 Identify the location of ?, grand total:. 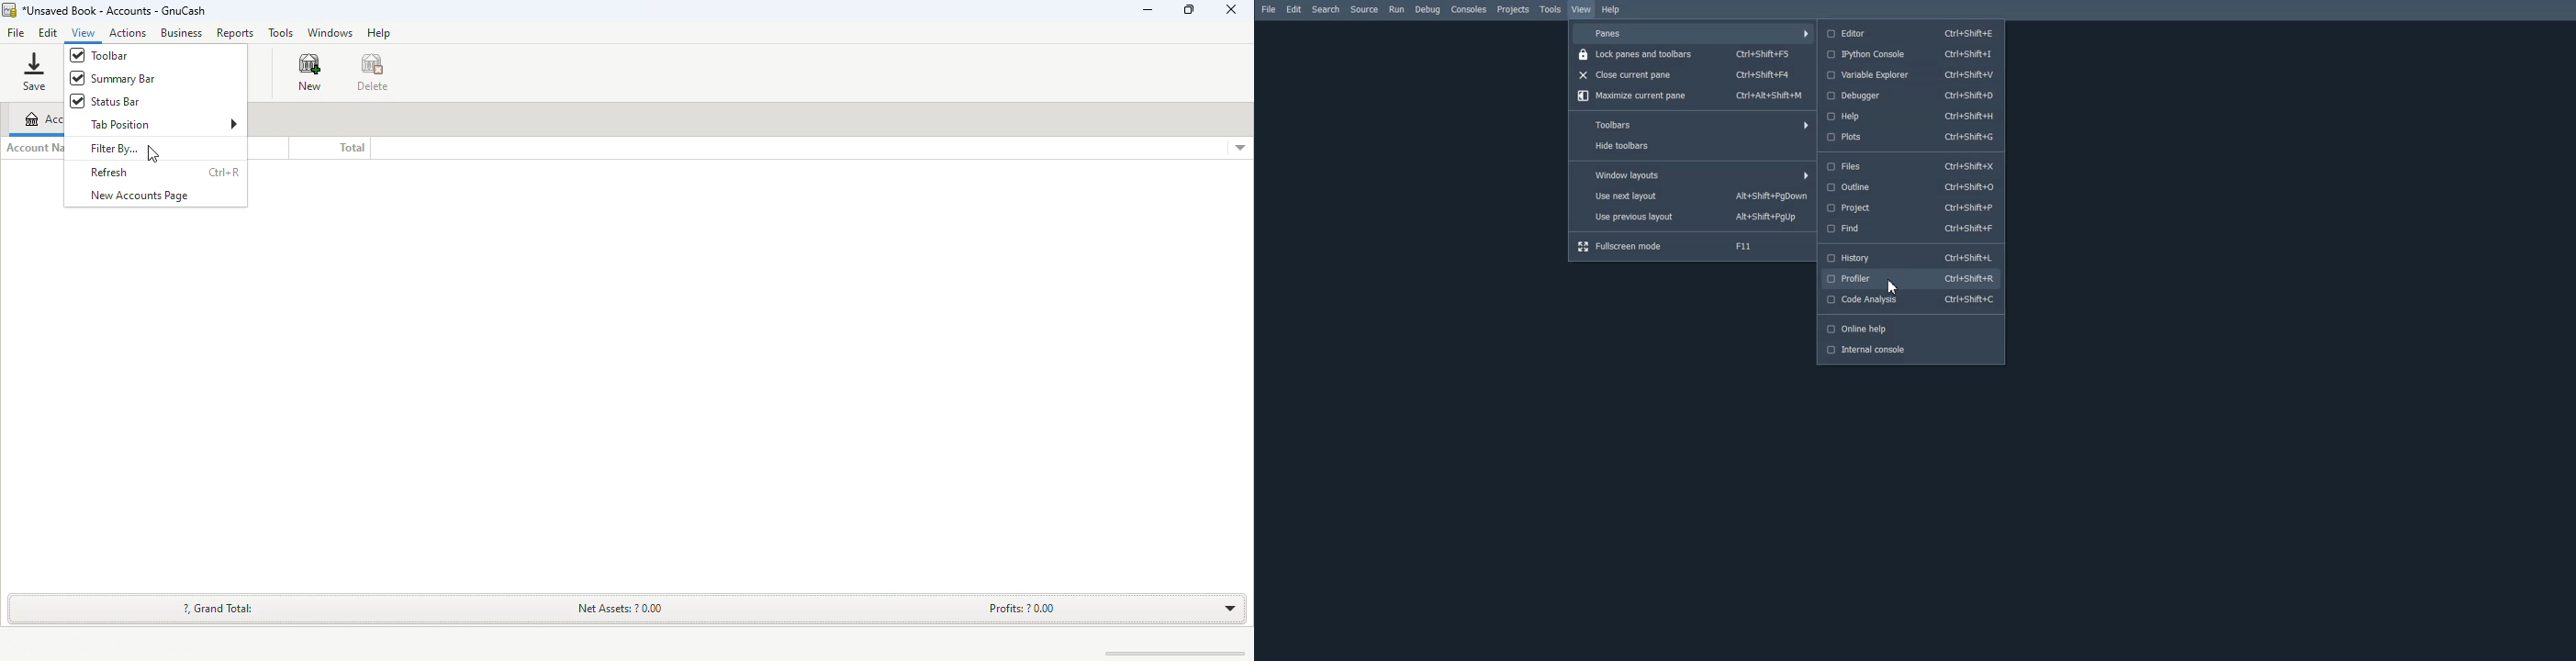
(218, 608).